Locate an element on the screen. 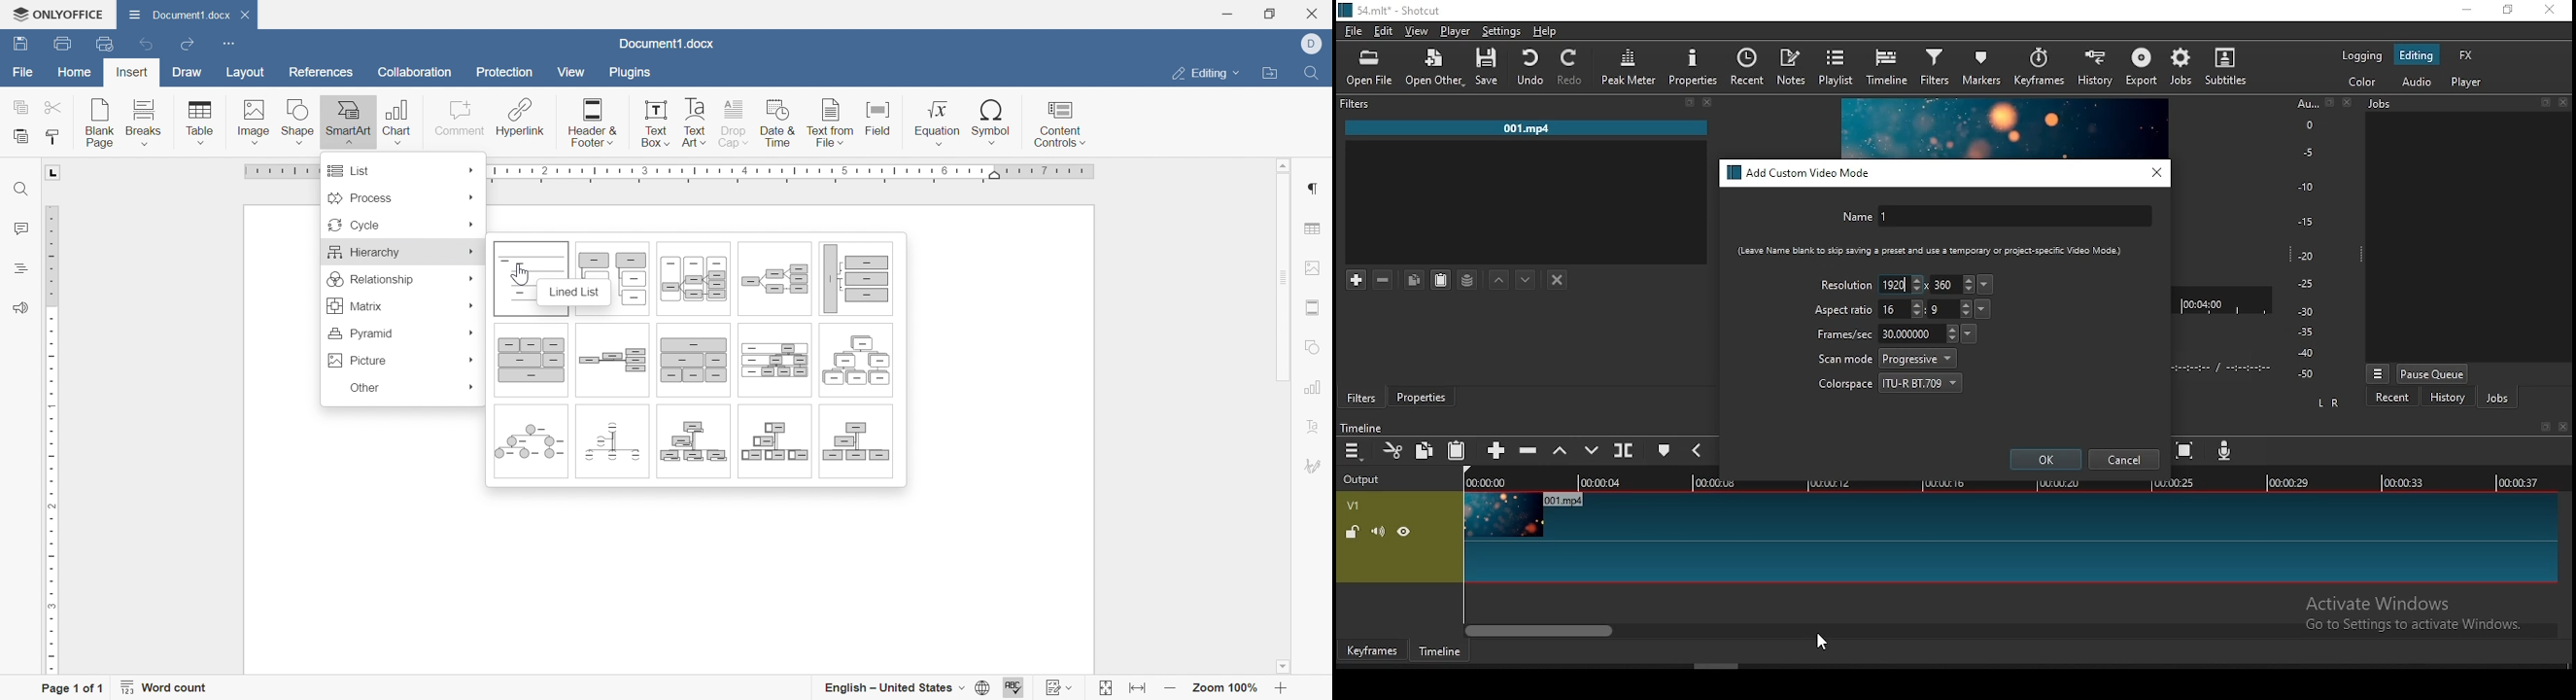 The image size is (2576, 700). Cut is located at coordinates (56, 107).